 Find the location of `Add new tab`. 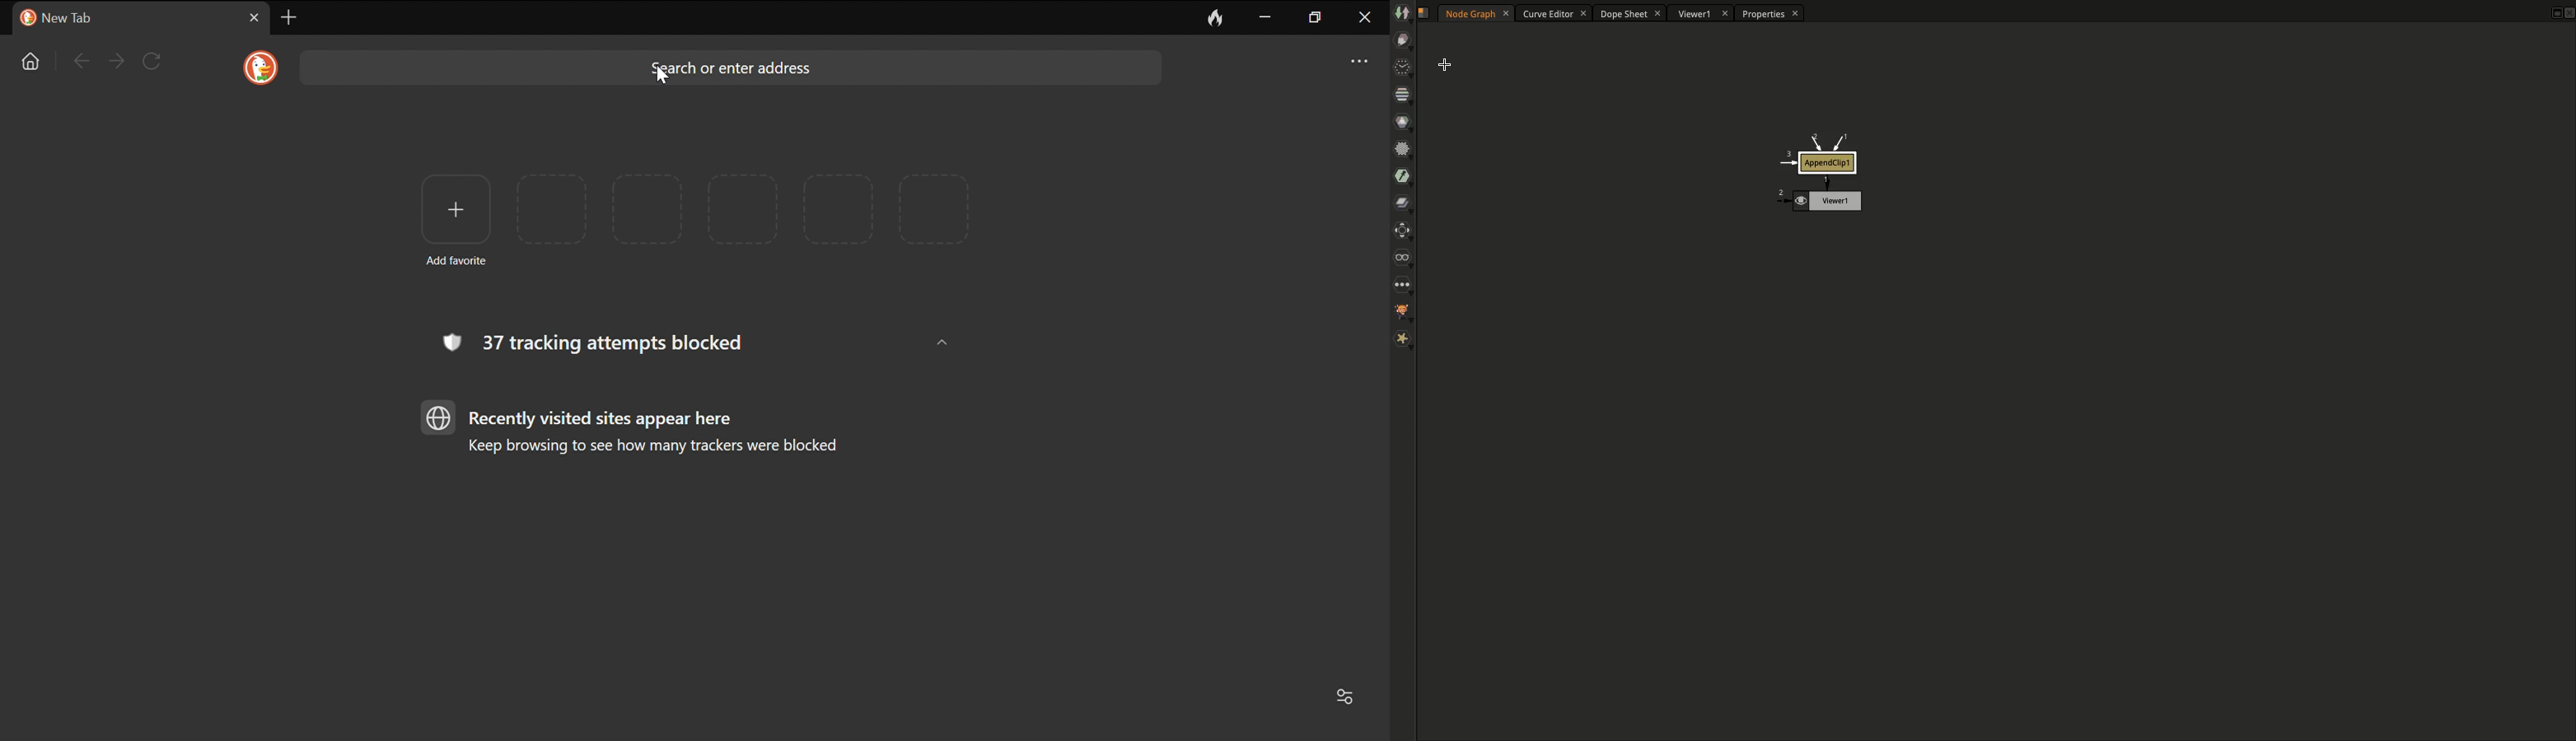

Add new tab is located at coordinates (289, 17).